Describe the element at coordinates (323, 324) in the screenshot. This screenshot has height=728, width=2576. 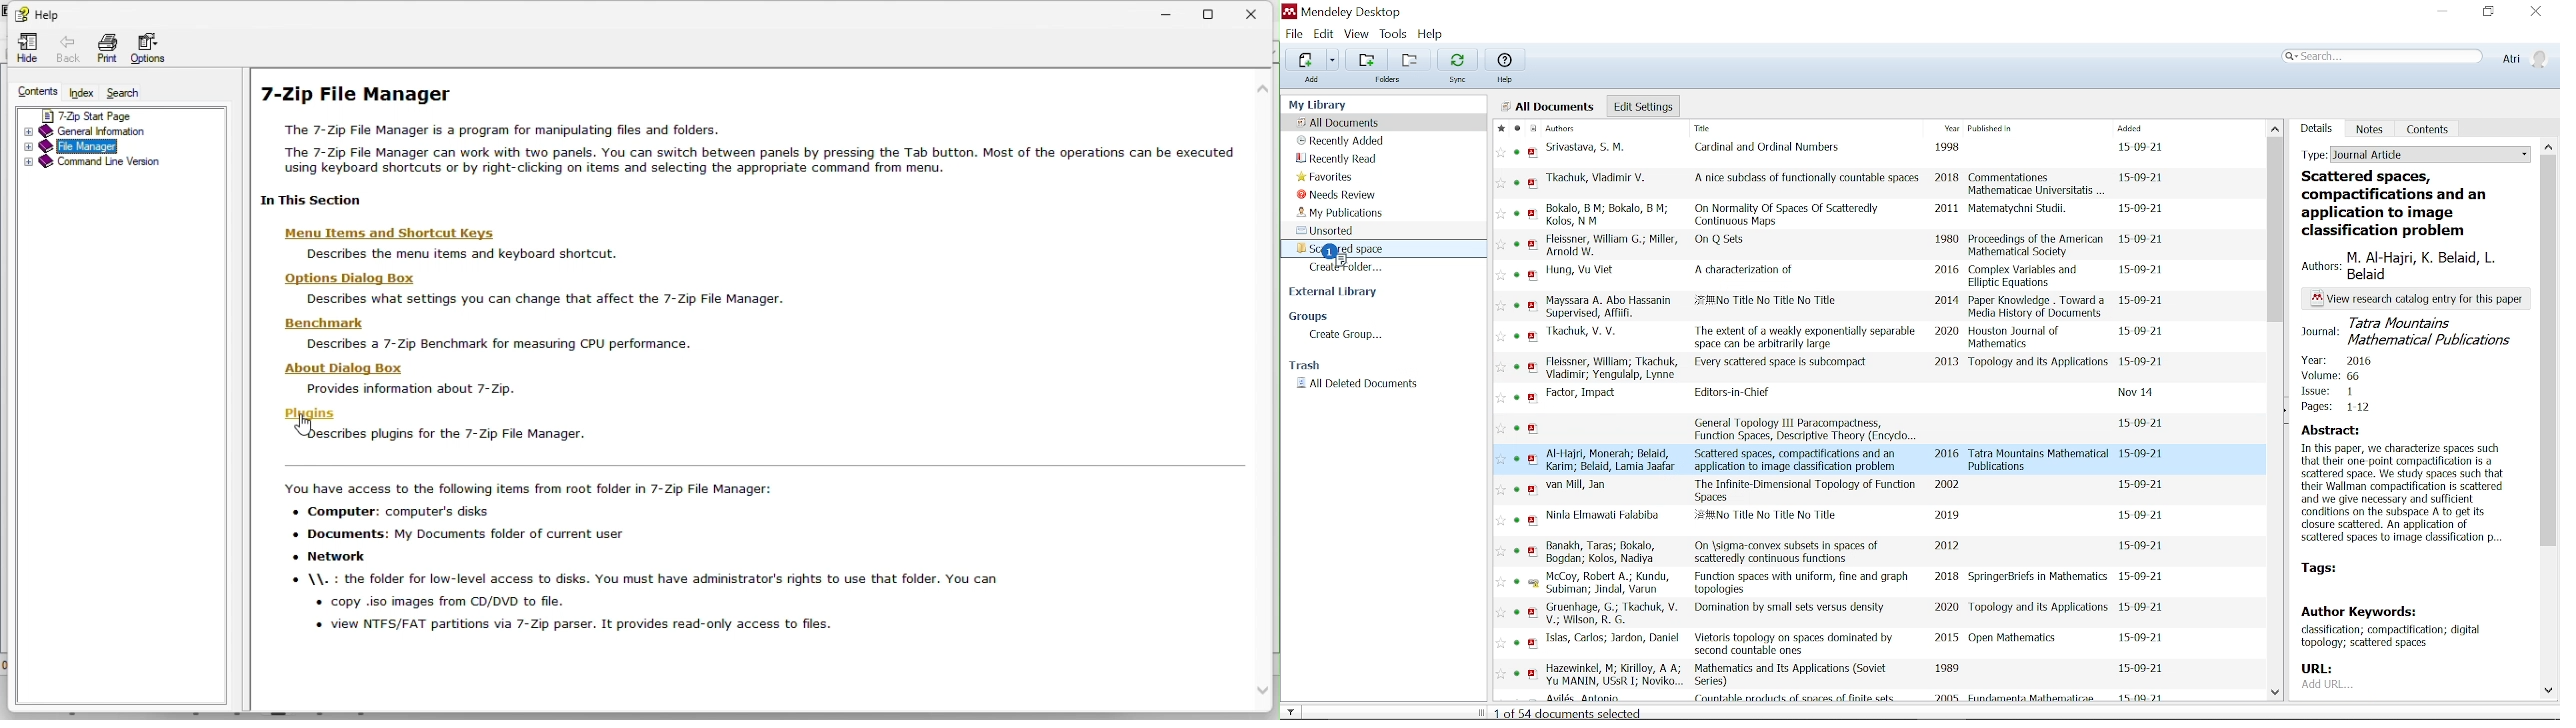
I see `senchmark` at that location.